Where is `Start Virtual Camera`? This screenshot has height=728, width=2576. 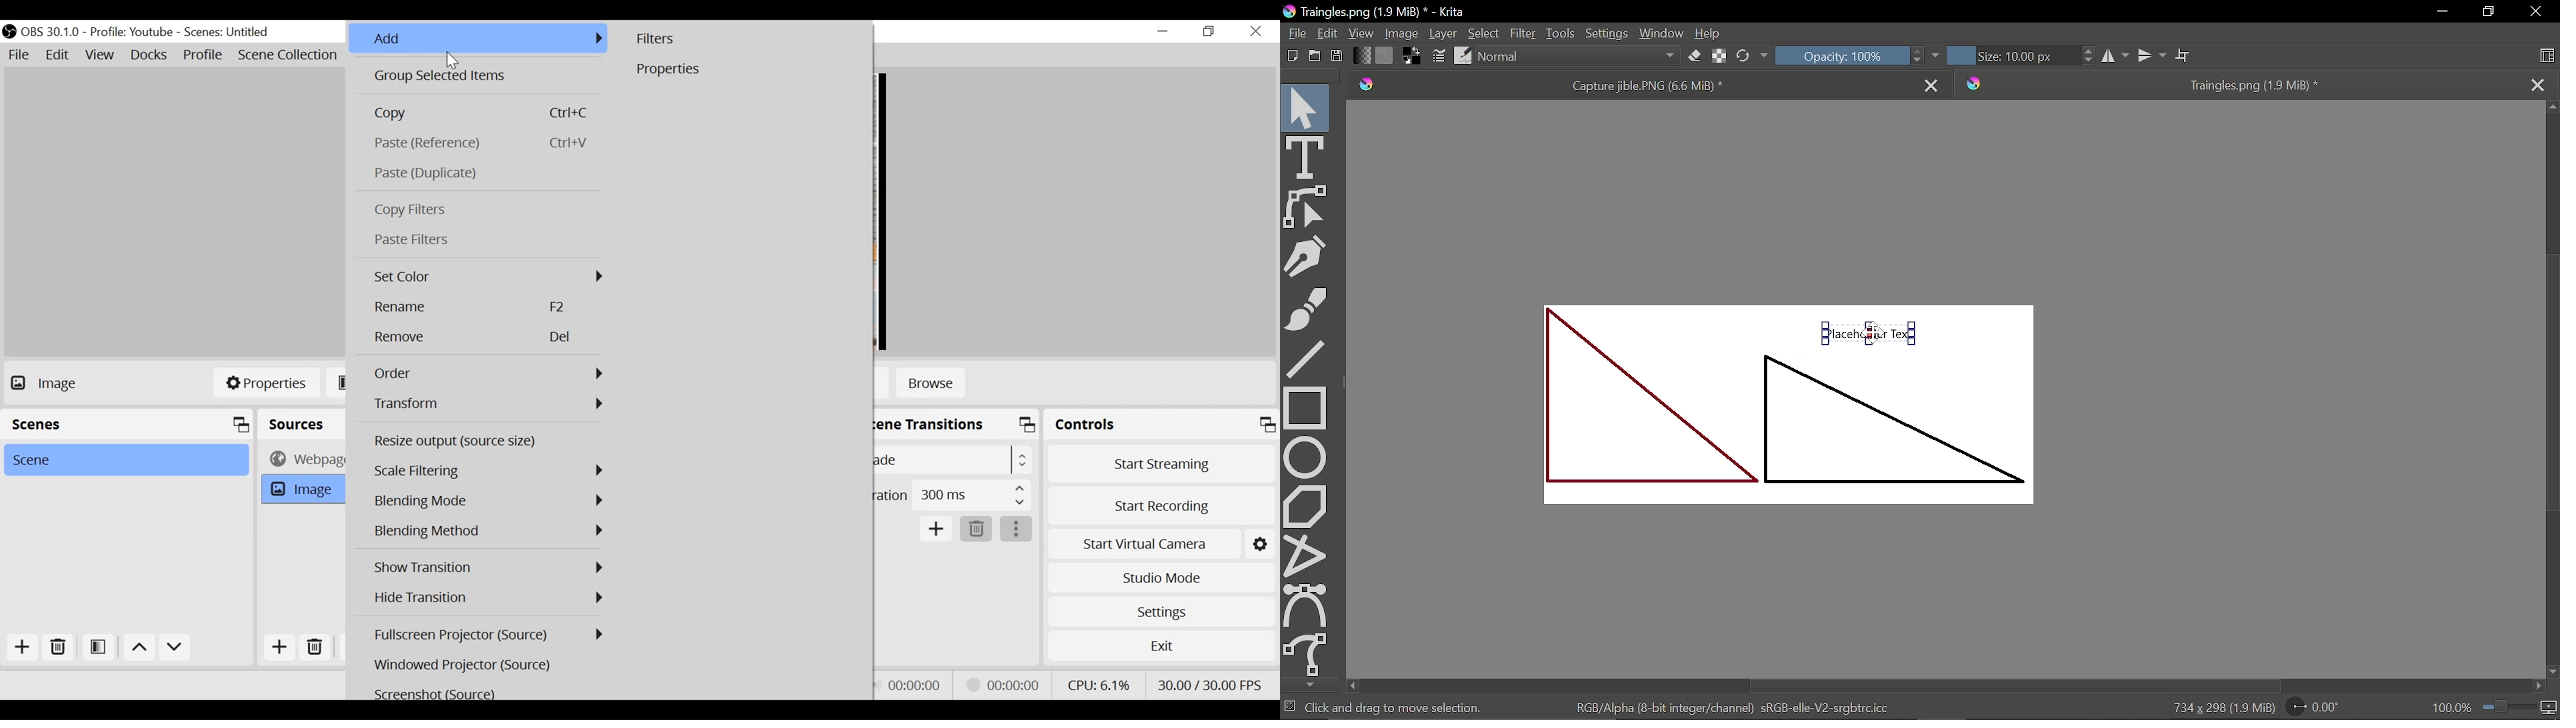
Start Virtual Camera is located at coordinates (1143, 545).